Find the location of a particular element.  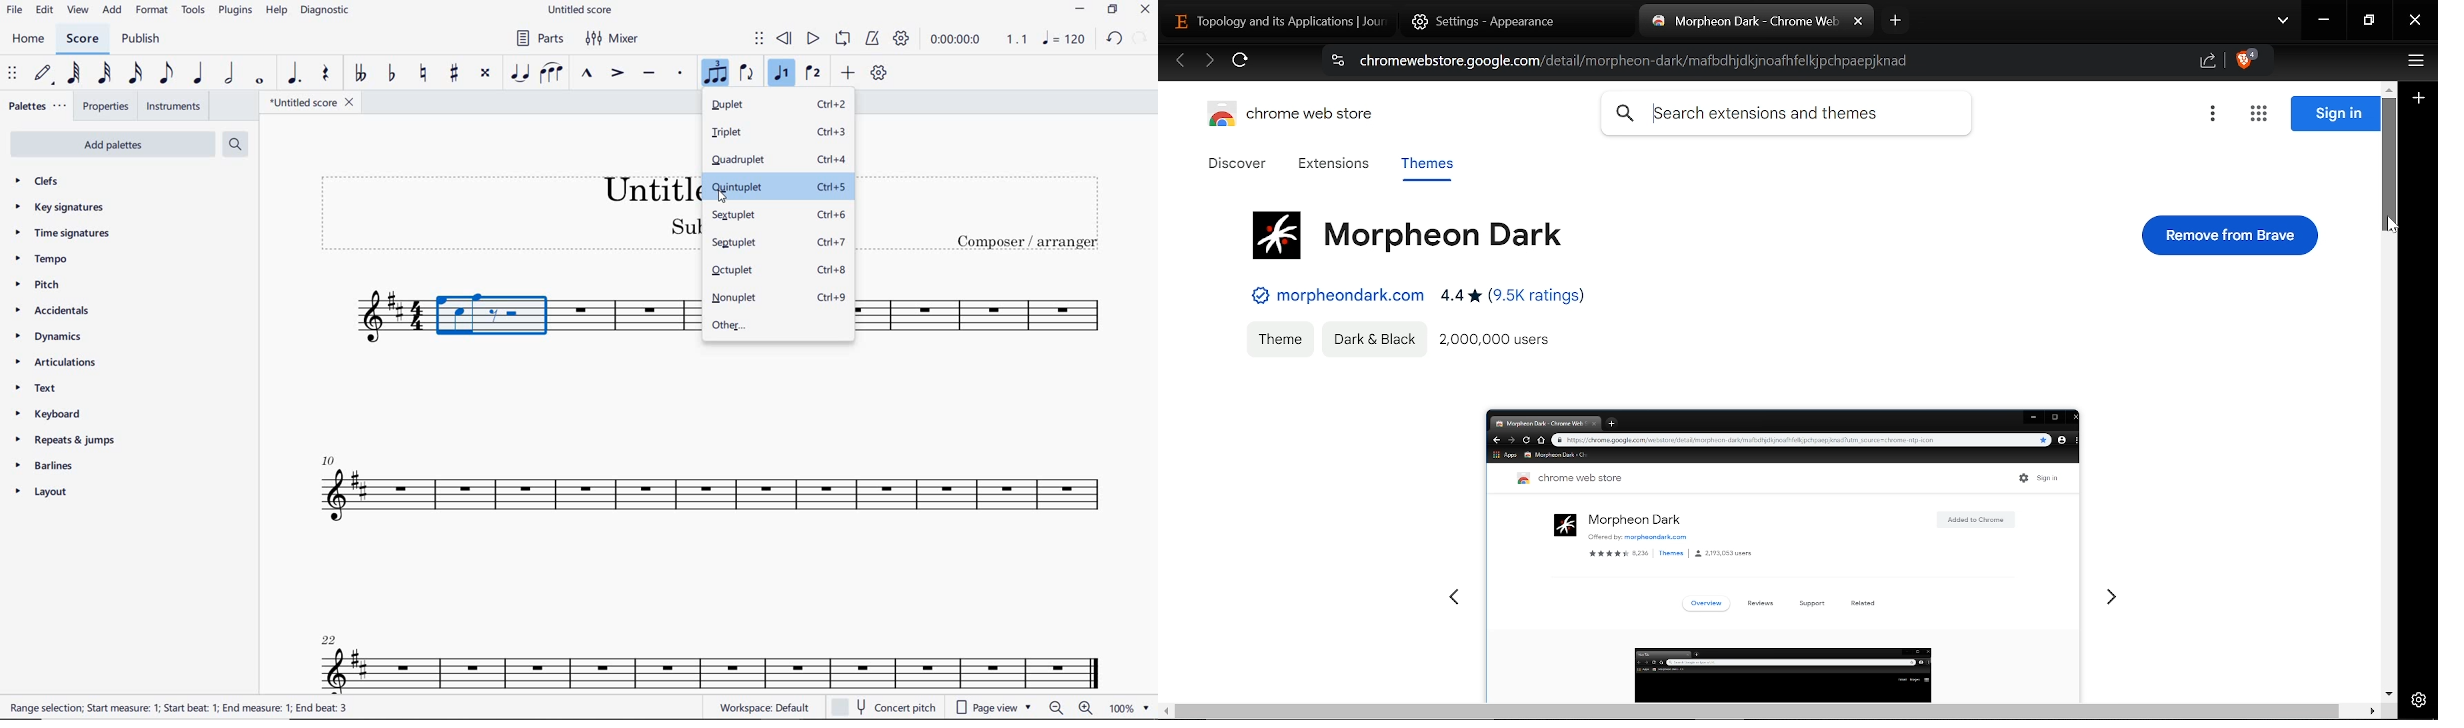

SELECT TO MOVE is located at coordinates (760, 41).